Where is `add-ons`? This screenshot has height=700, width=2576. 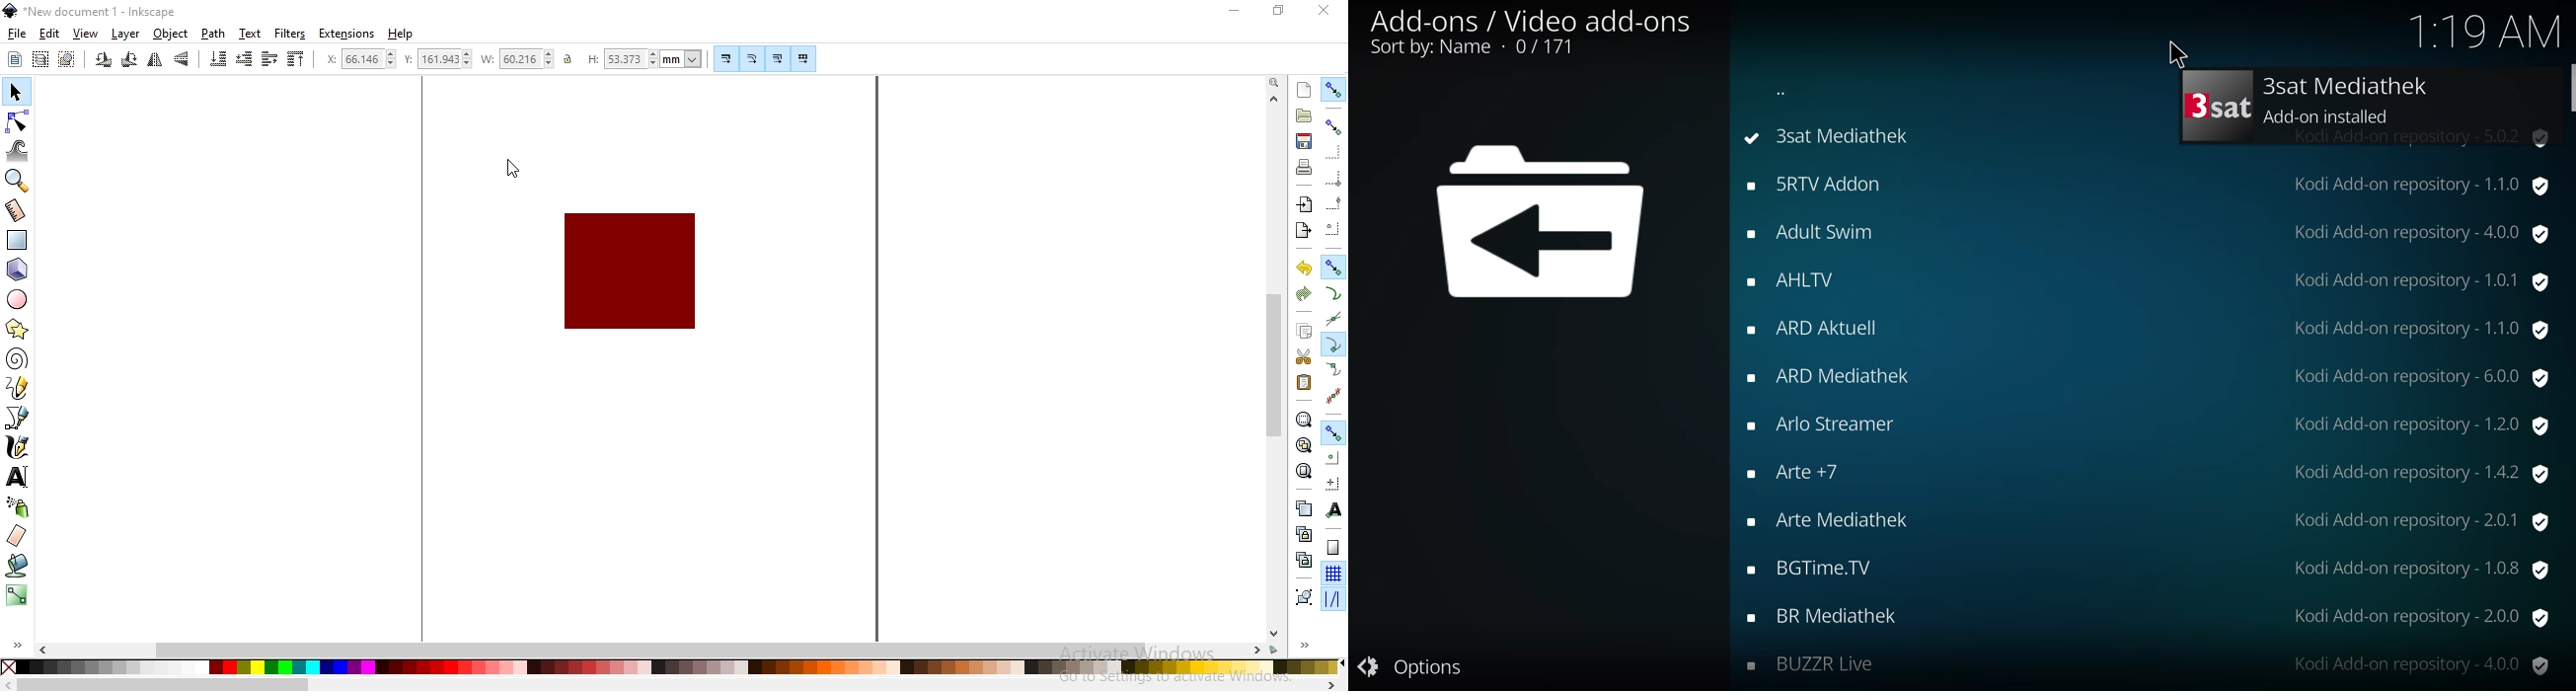
add-ons is located at coordinates (1809, 232).